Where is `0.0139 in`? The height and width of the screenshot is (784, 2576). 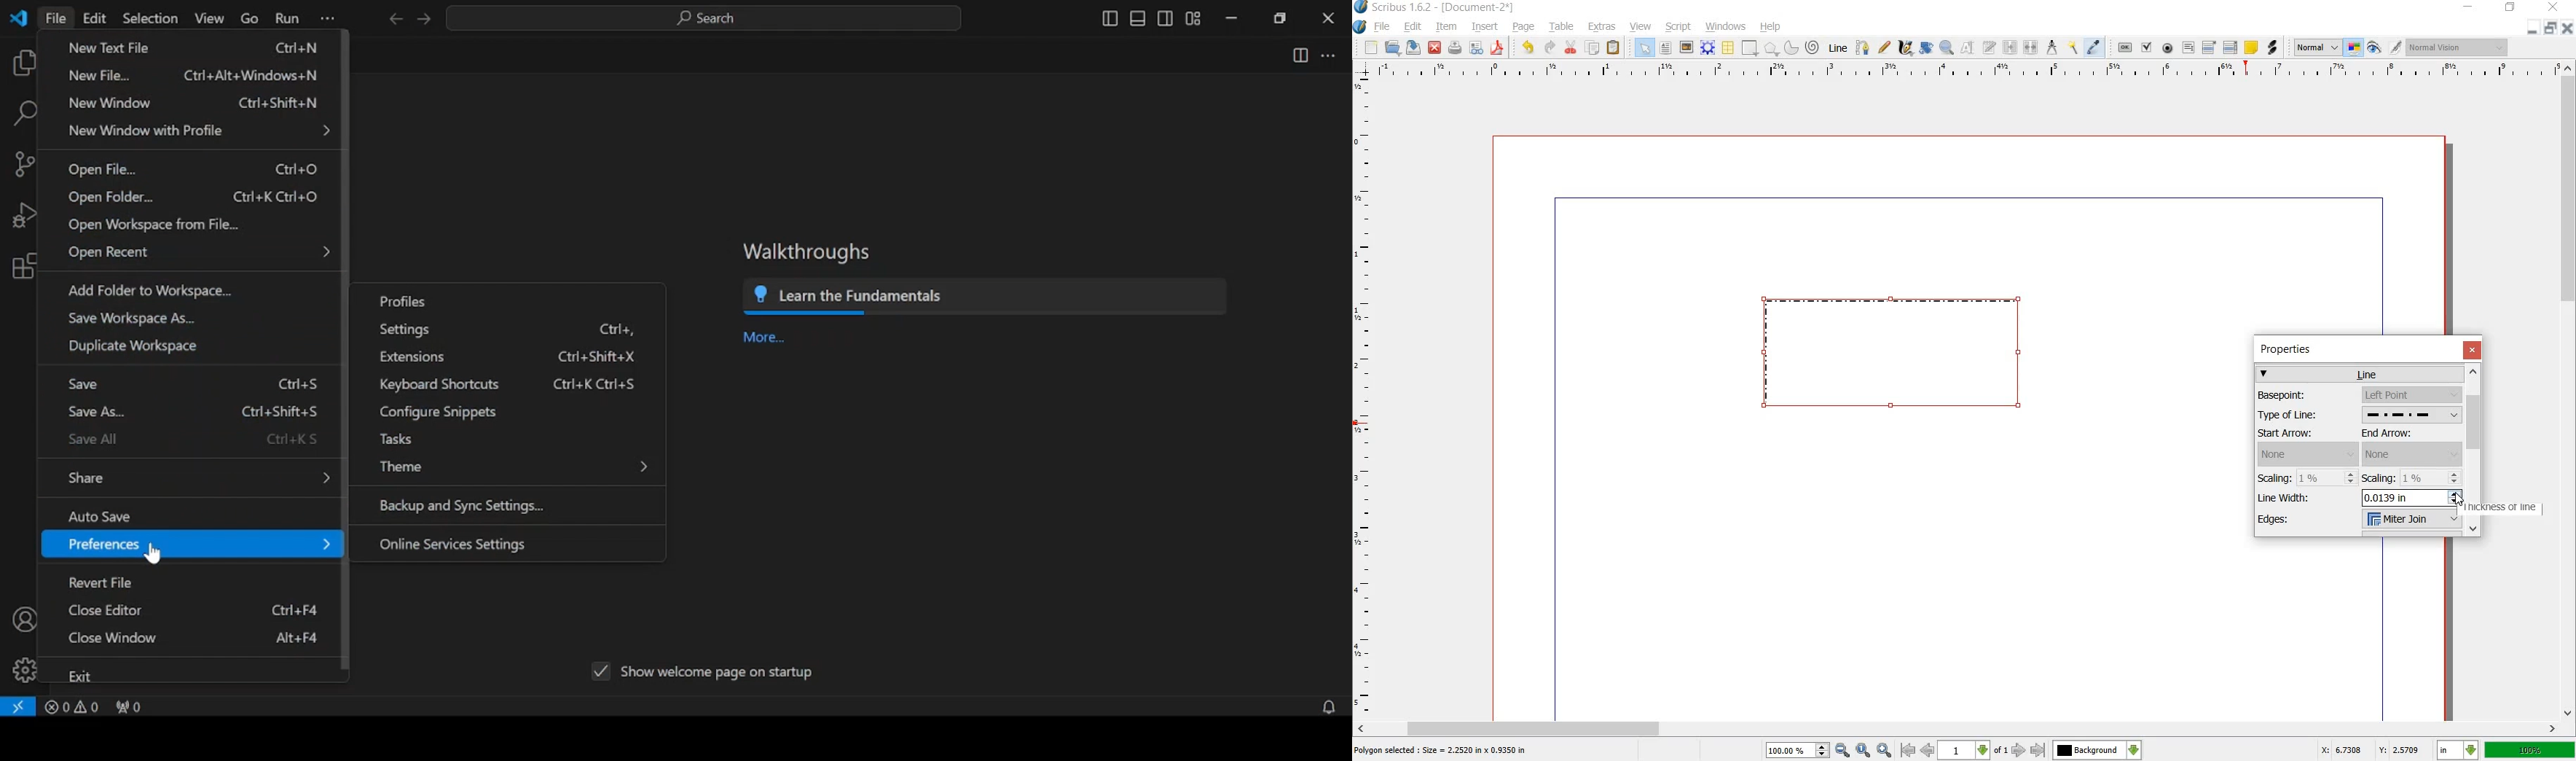 0.0139 in is located at coordinates (2405, 498).